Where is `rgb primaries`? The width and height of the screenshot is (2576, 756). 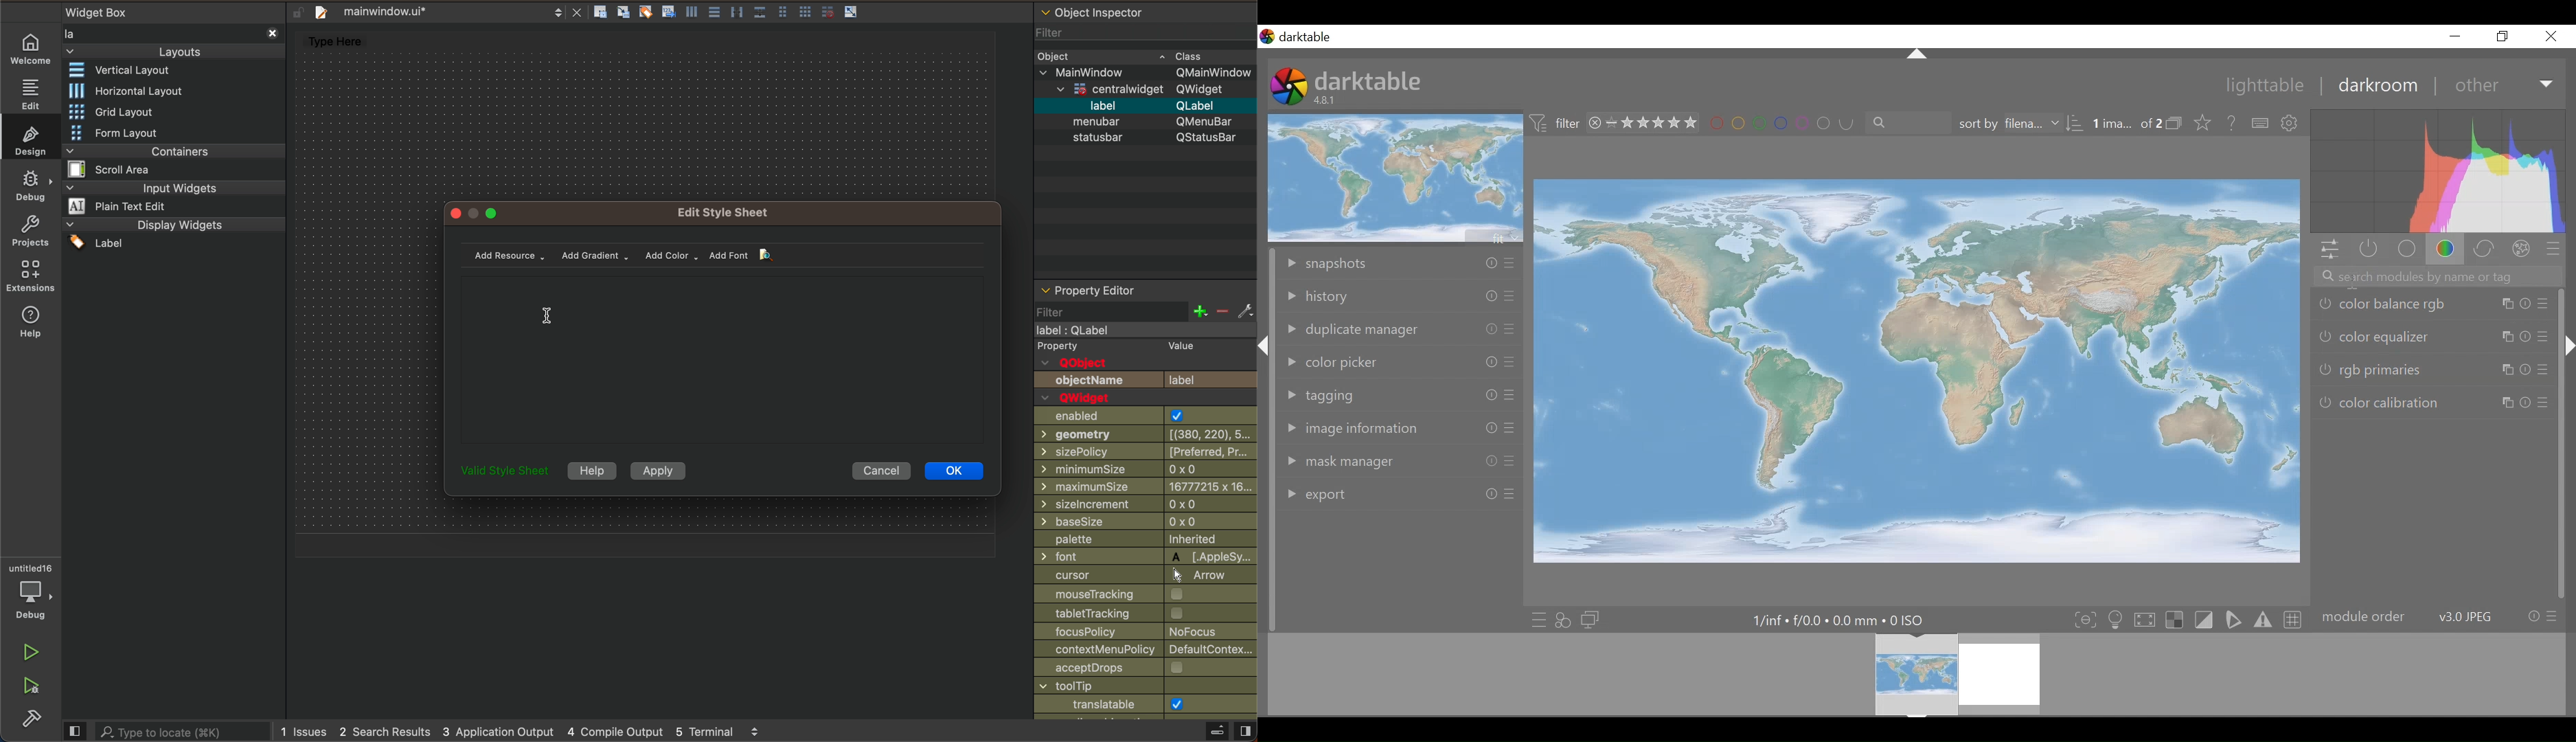
rgb primaries is located at coordinates (2431, 368).